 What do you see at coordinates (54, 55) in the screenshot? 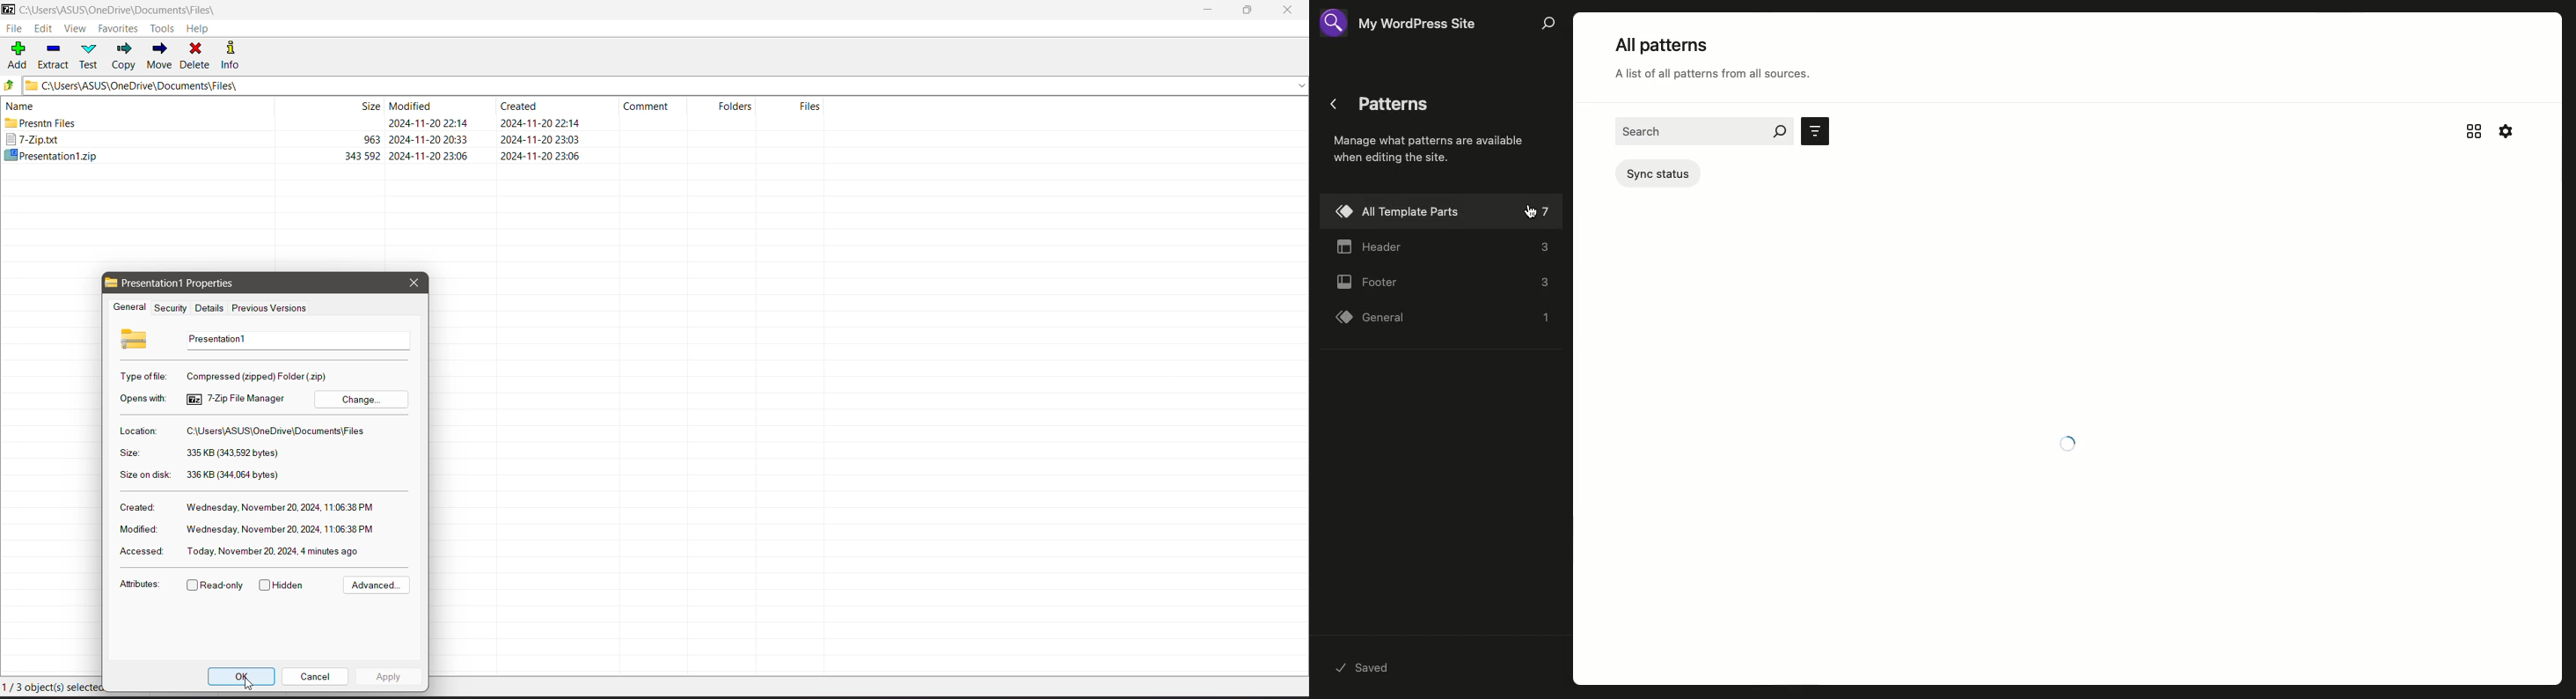
I see `Extract` at bounding box center [54, 55].